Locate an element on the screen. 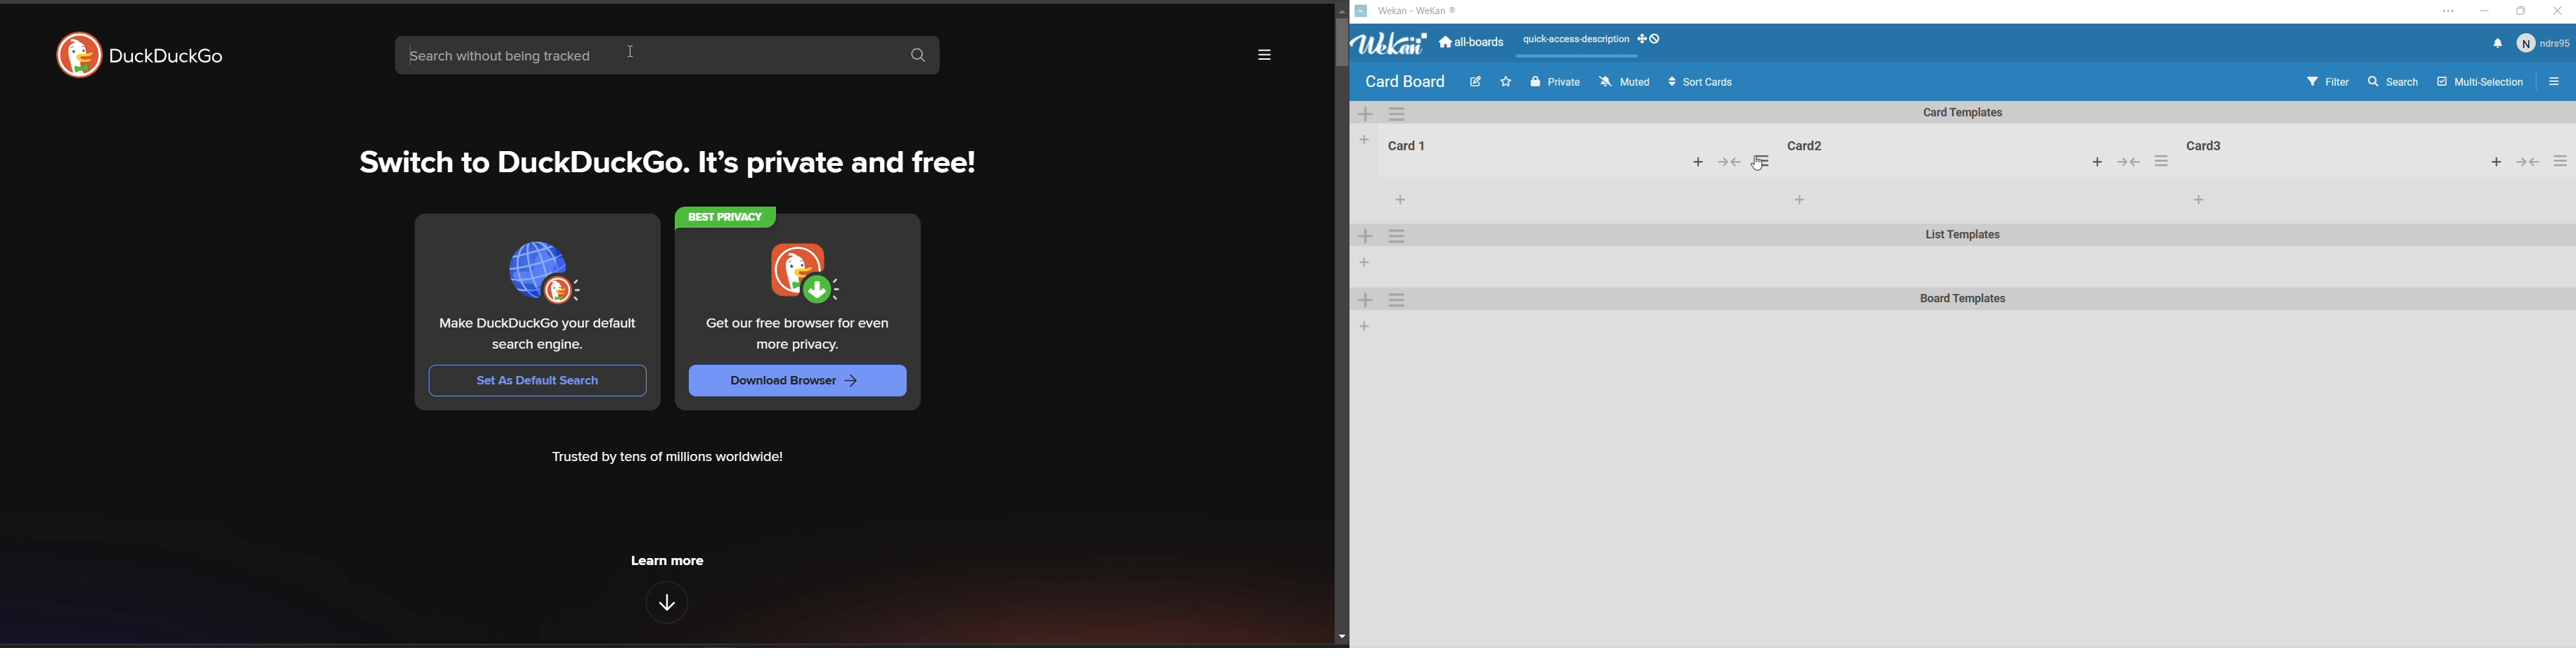  Trusted by tens of millions worldwide! is located at coordinates (668, 458).